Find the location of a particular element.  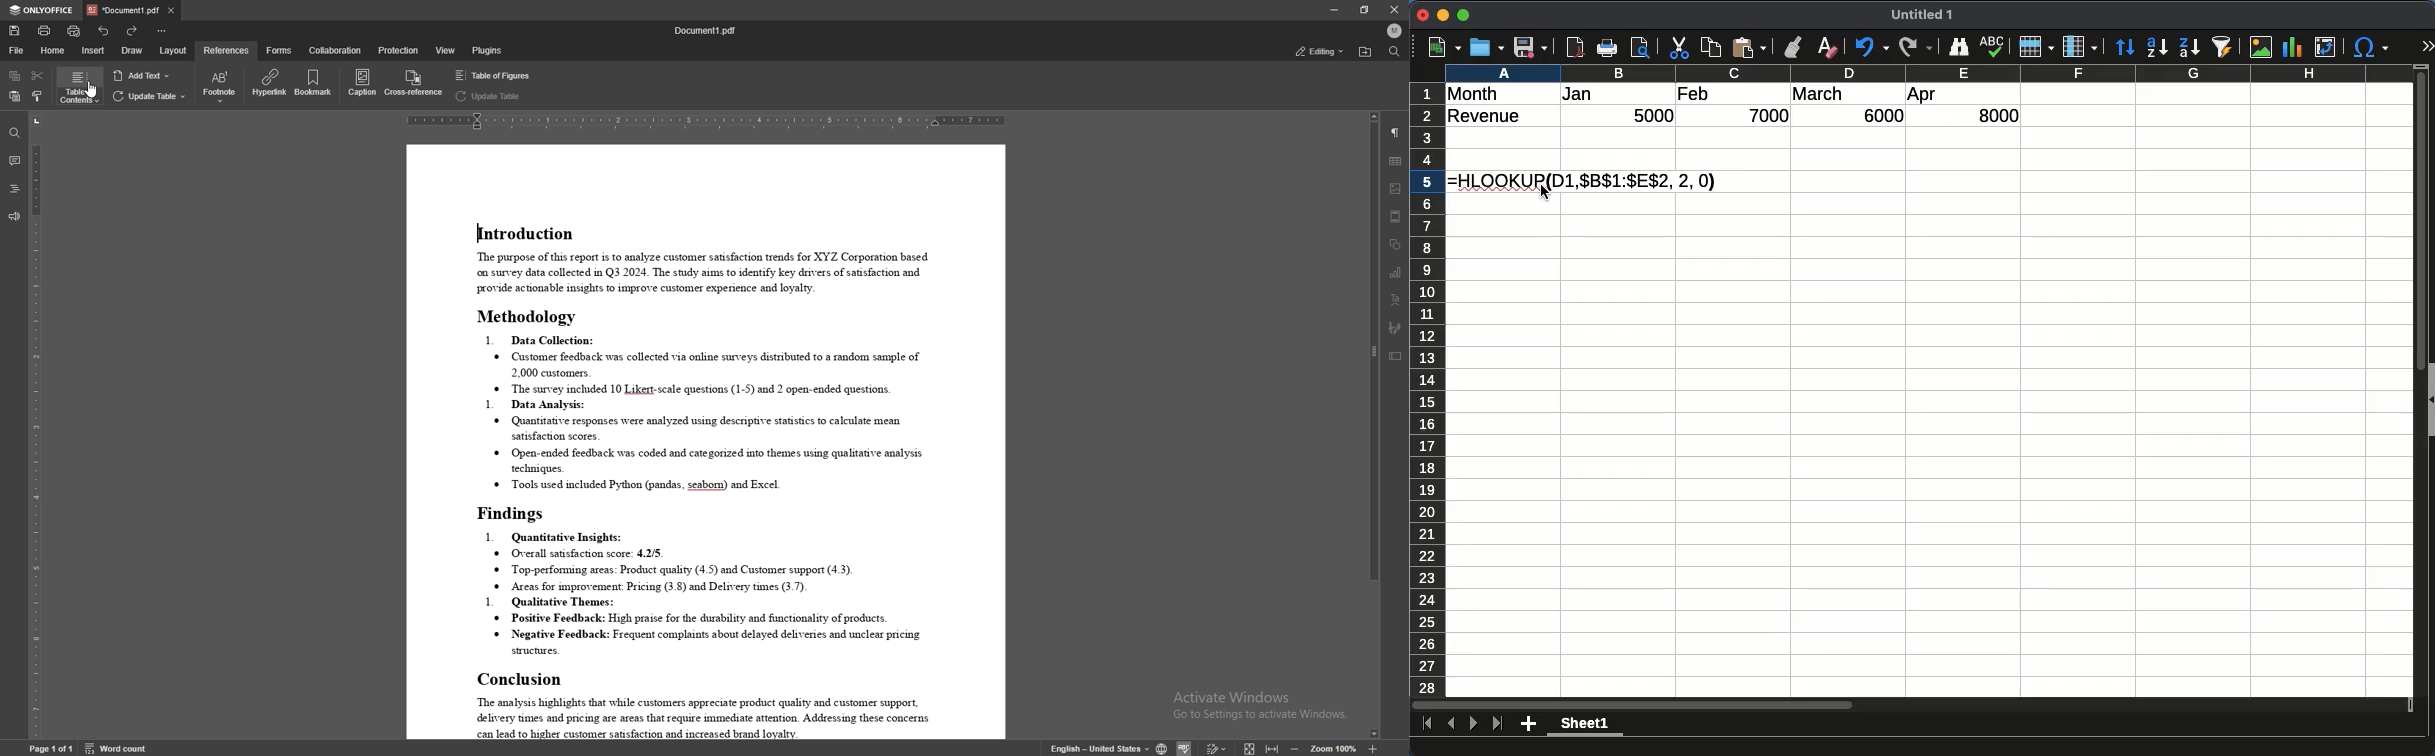

image is located at coordinates (1396, 188).